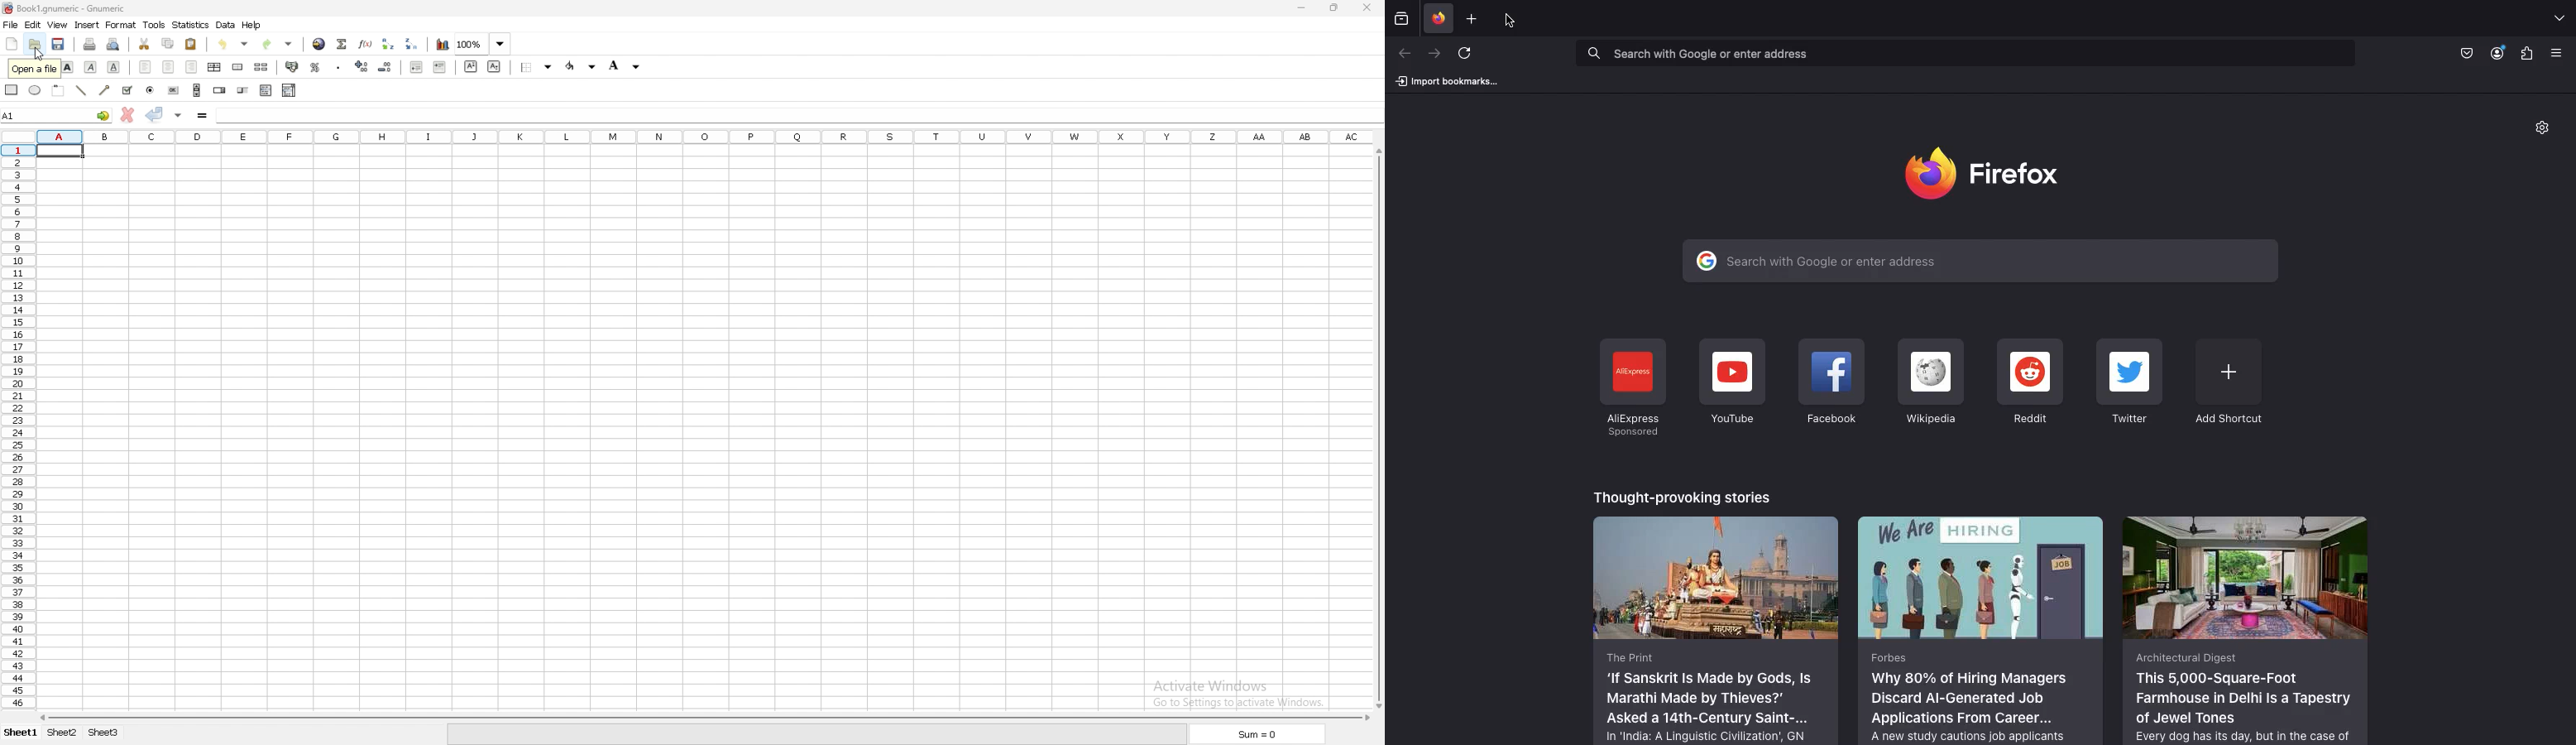  I want to click on cut, so click(144, 45).